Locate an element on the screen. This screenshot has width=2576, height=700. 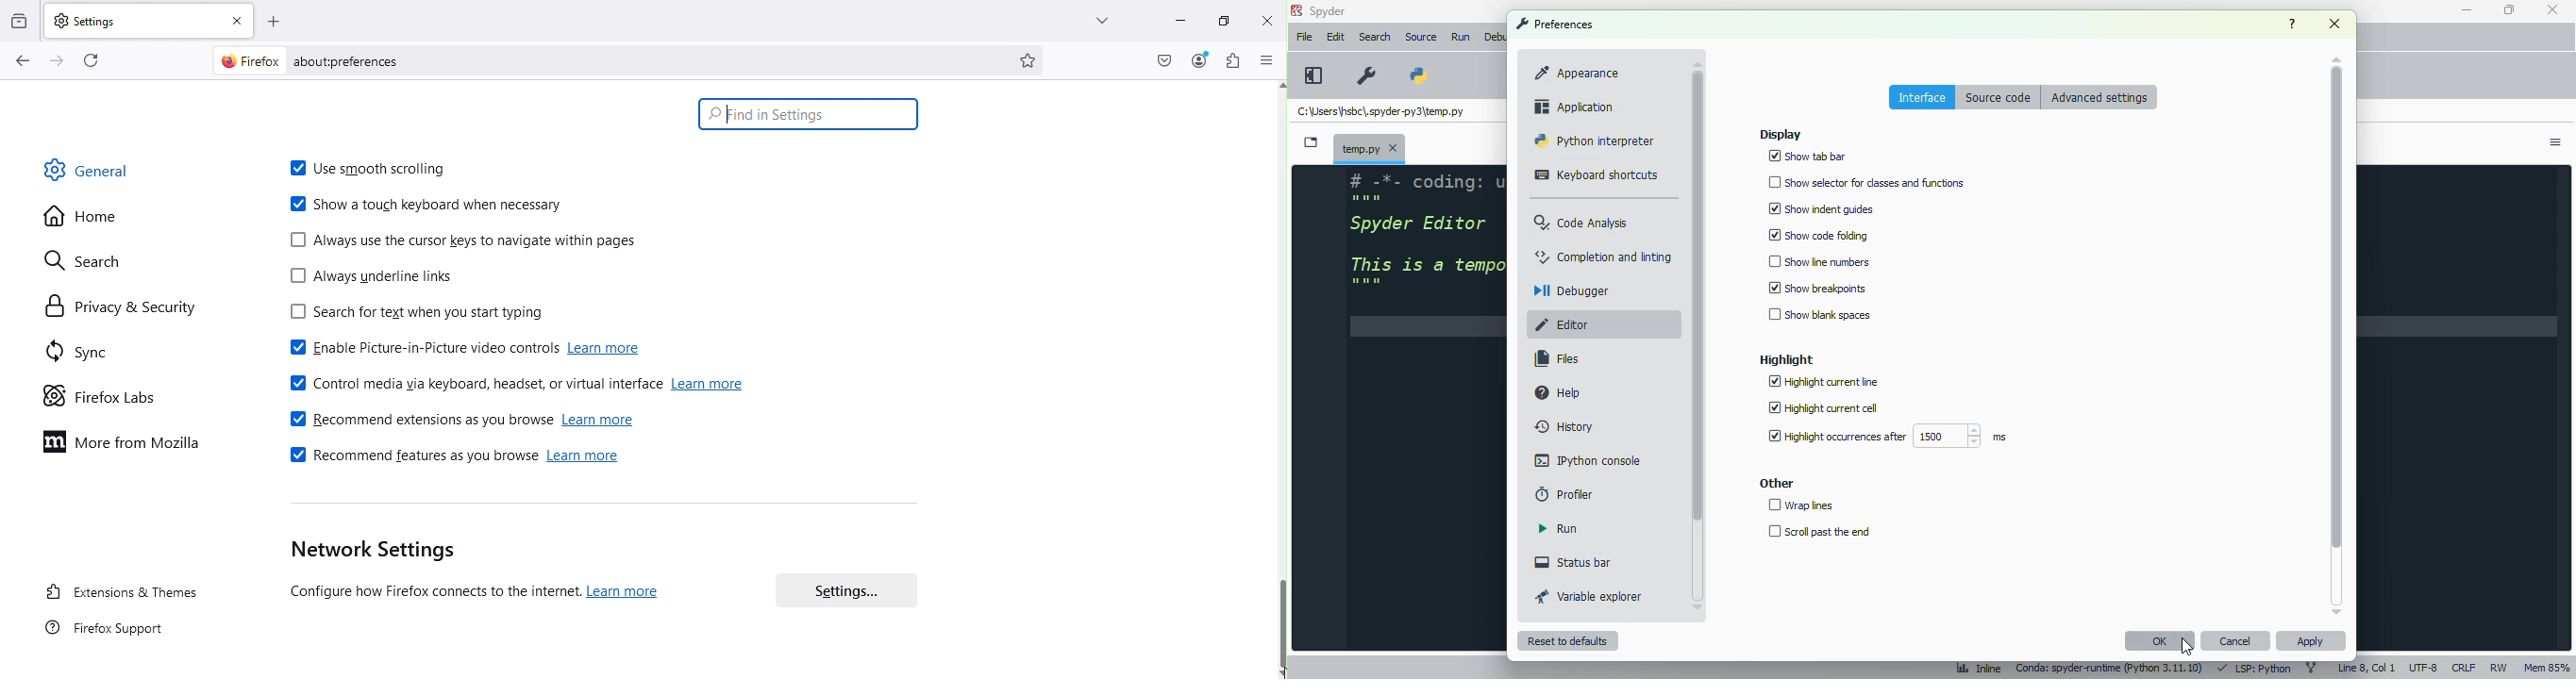
Bookmark is located at coordinates (1029, 60).